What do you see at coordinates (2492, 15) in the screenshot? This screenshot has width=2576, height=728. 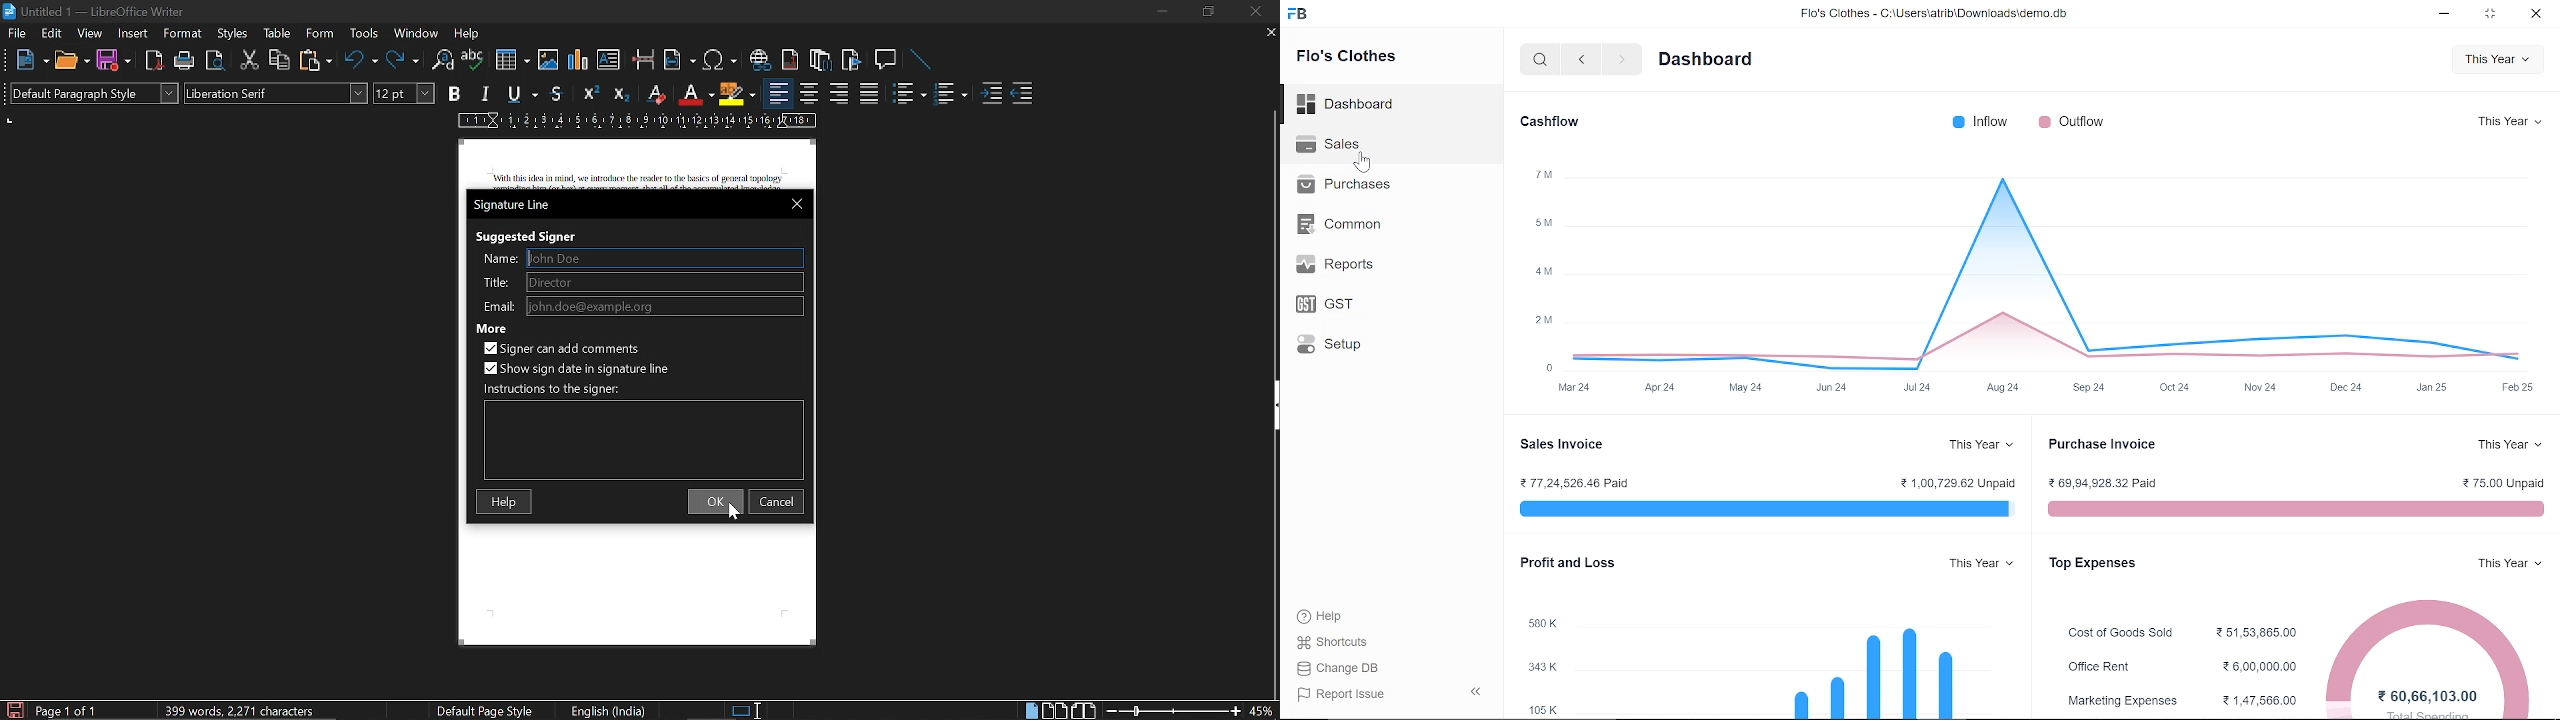 I see `restore down` at bounding box center [2492, 15].